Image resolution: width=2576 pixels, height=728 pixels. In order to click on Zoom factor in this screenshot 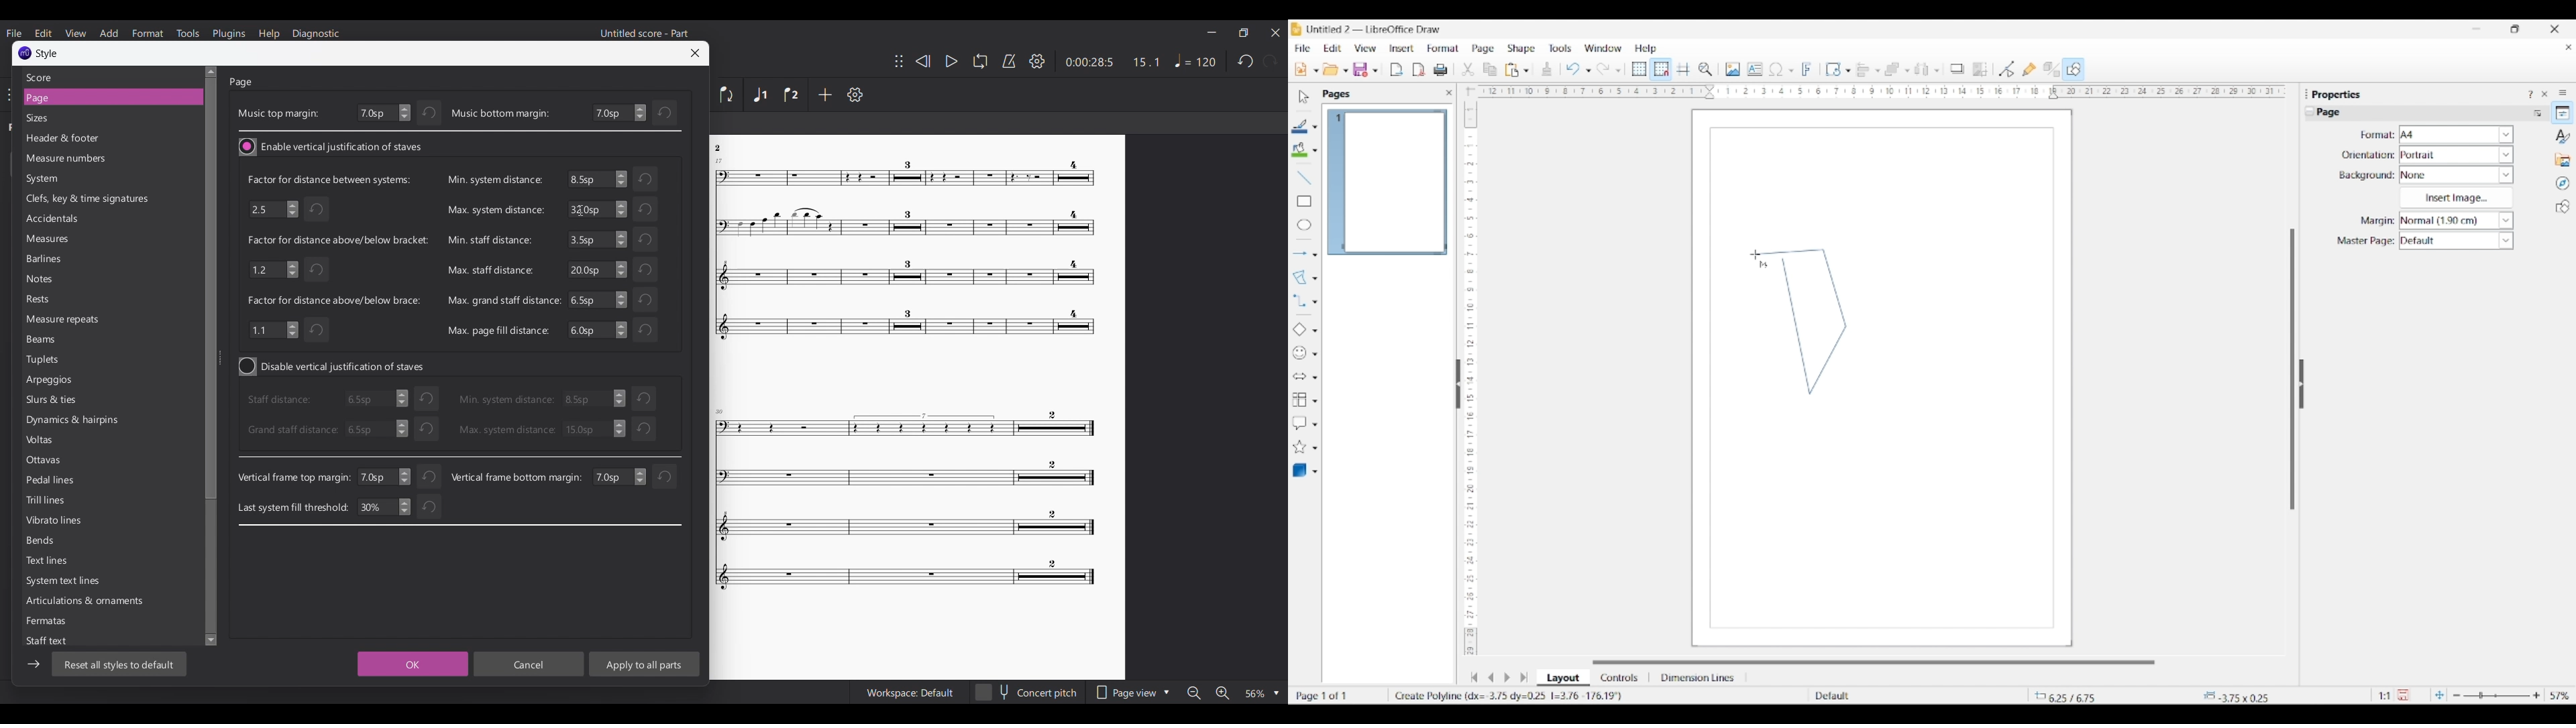, I will do `click(2561, 696)`.